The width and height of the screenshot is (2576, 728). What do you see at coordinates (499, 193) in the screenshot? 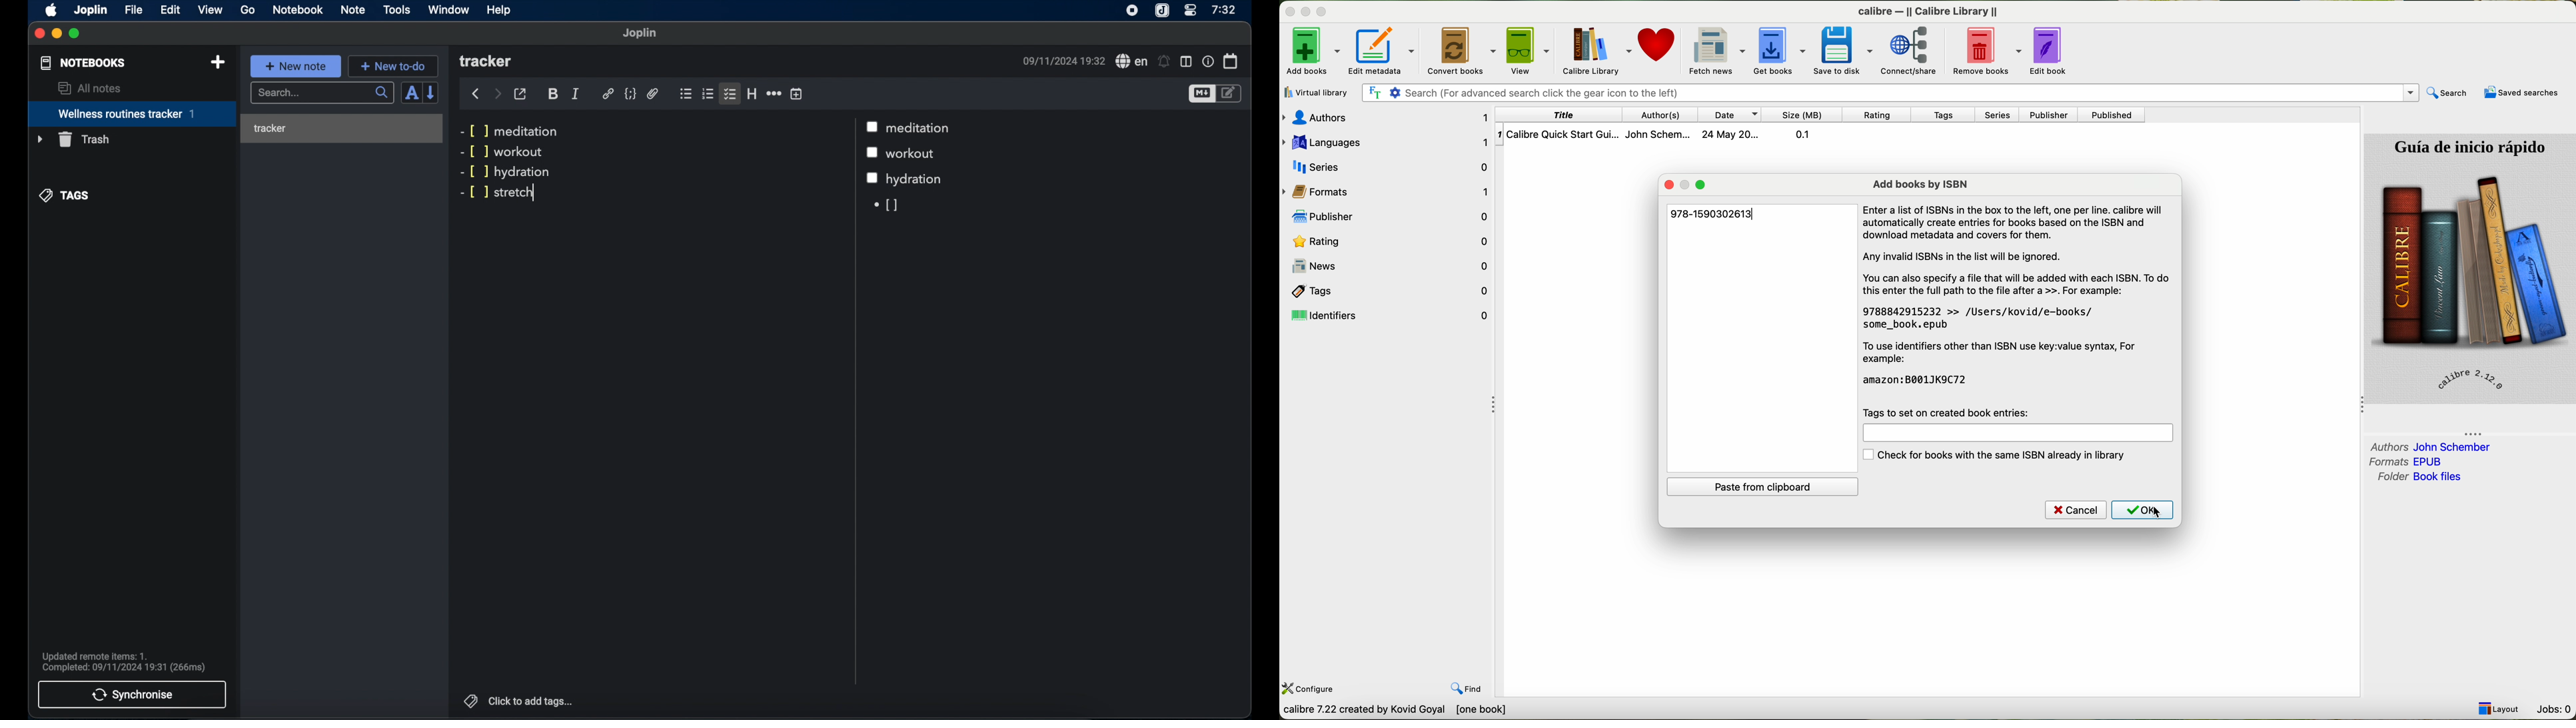
I see `-[ ] stretch` at bounding box center [499, 193].